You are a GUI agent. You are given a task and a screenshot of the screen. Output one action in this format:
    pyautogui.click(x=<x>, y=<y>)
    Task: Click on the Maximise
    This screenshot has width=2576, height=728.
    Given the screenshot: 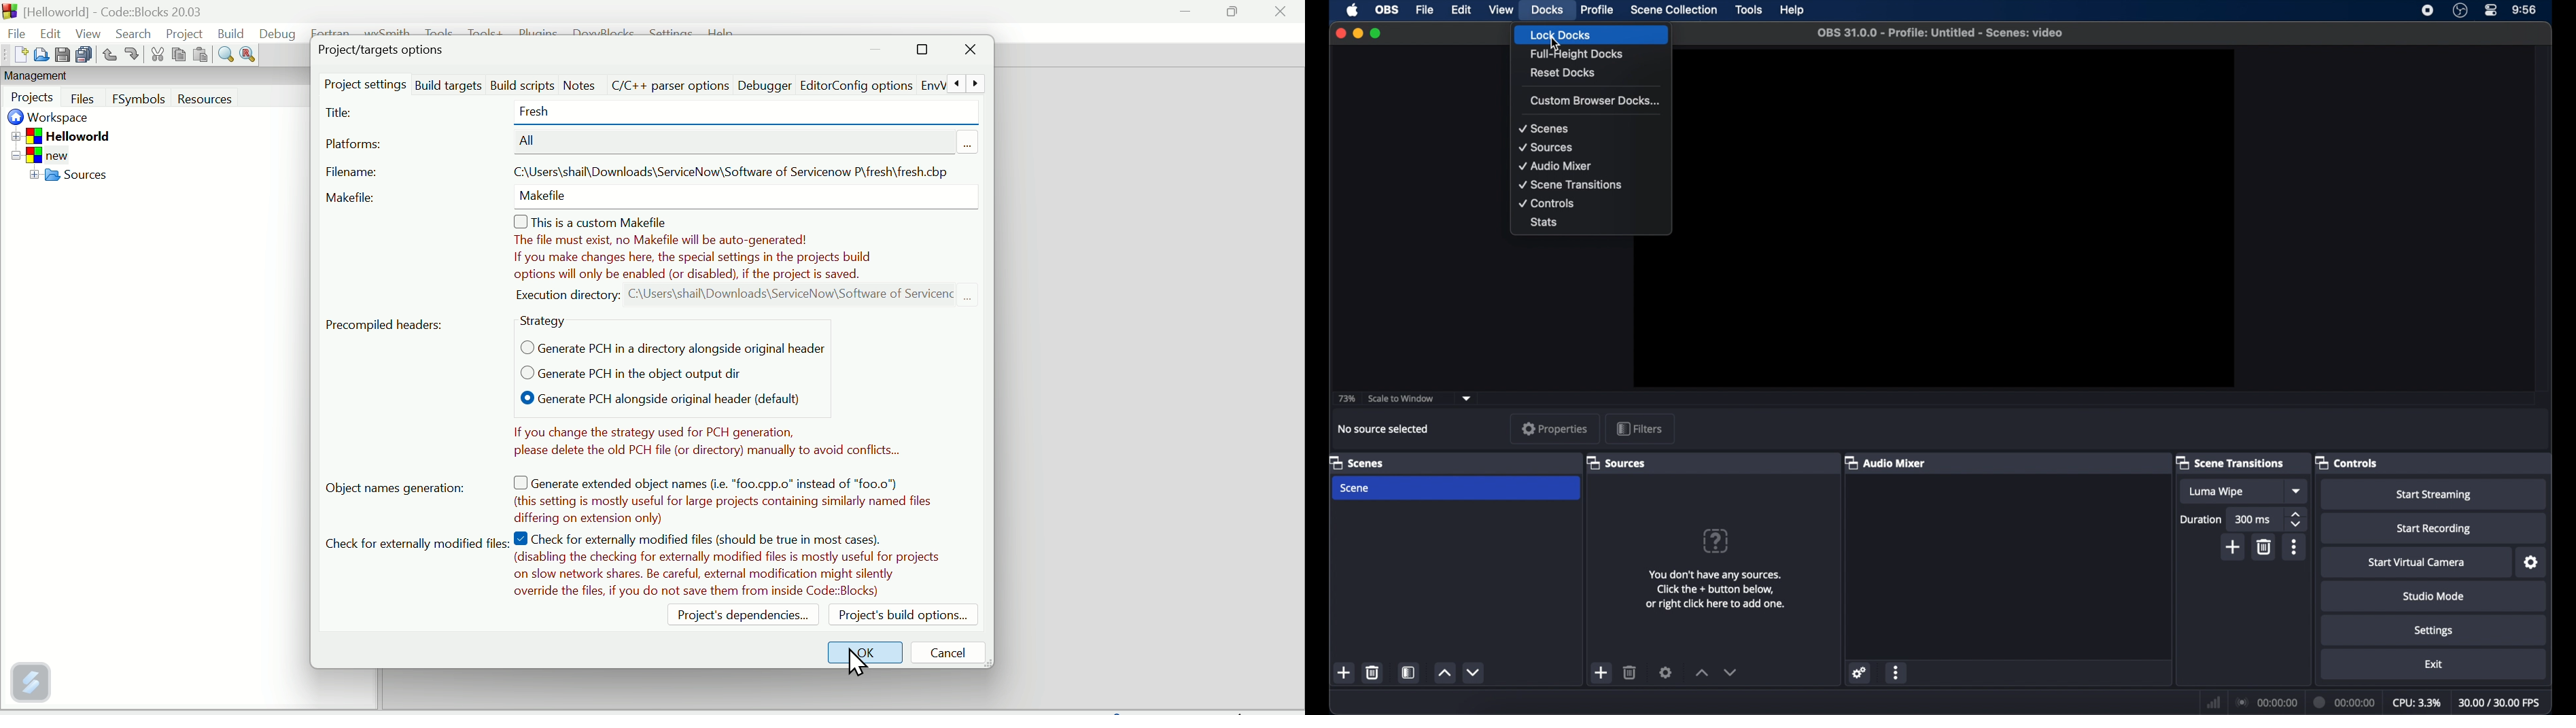 What is the action you would take?
    pyautogui.click(x=1234, y=12)
    